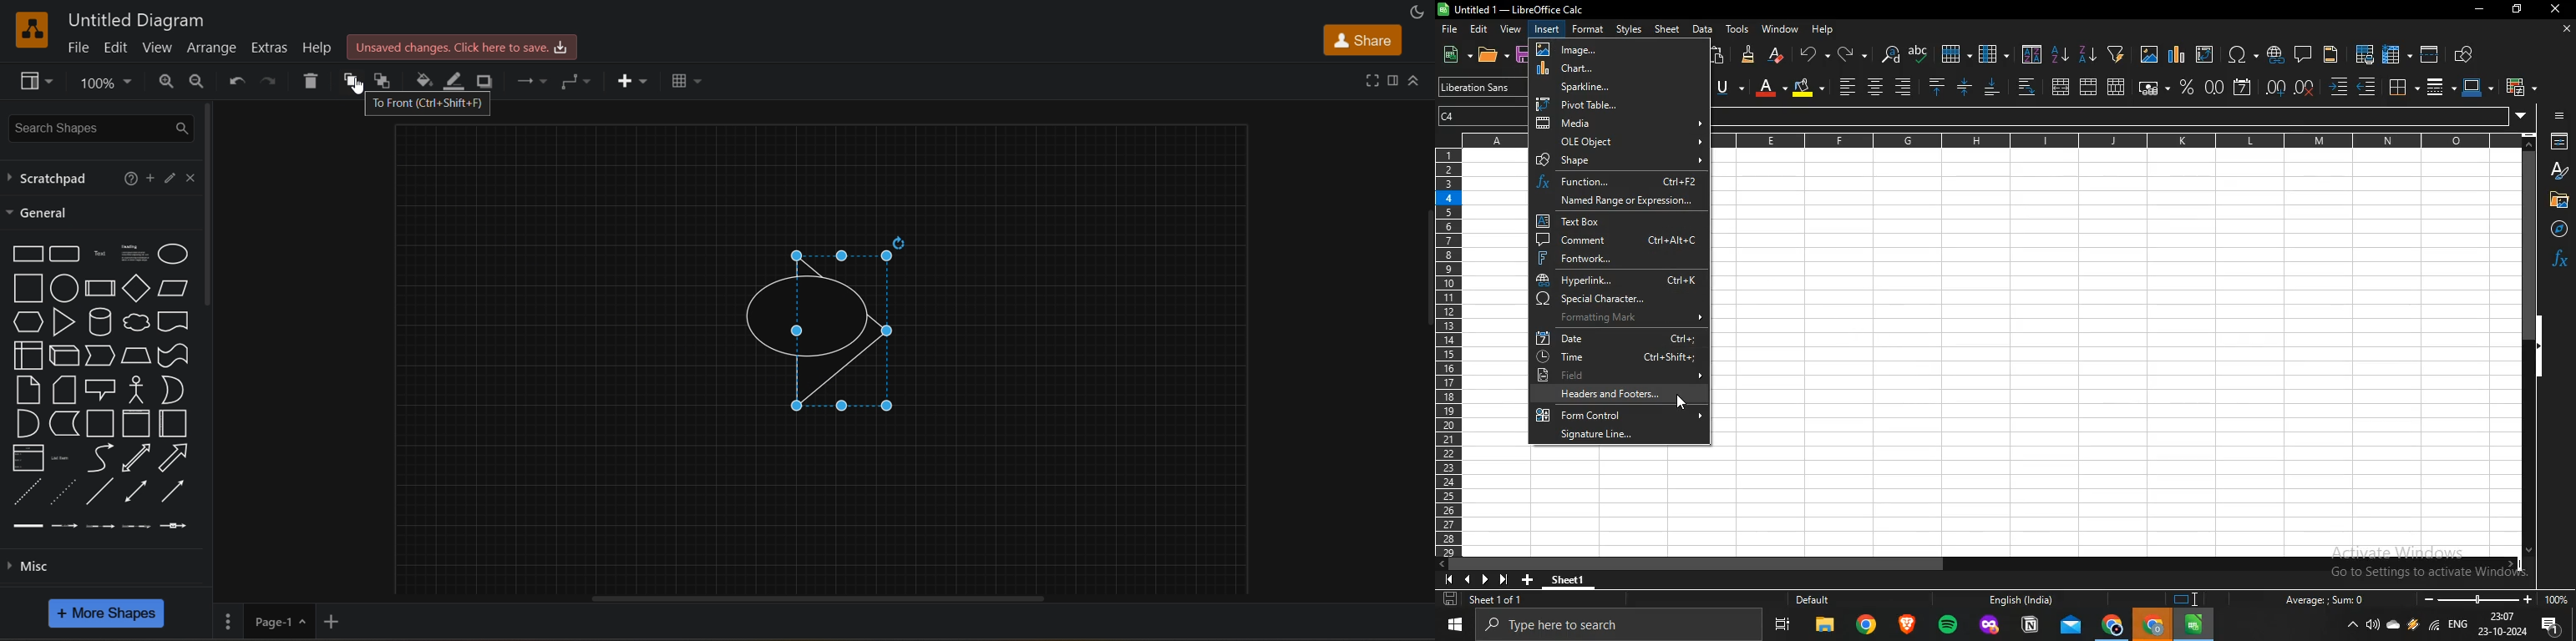 Image resolution: width=2576 pixels, height=644 pixels. I want to click on borders, so click(2401, 86).